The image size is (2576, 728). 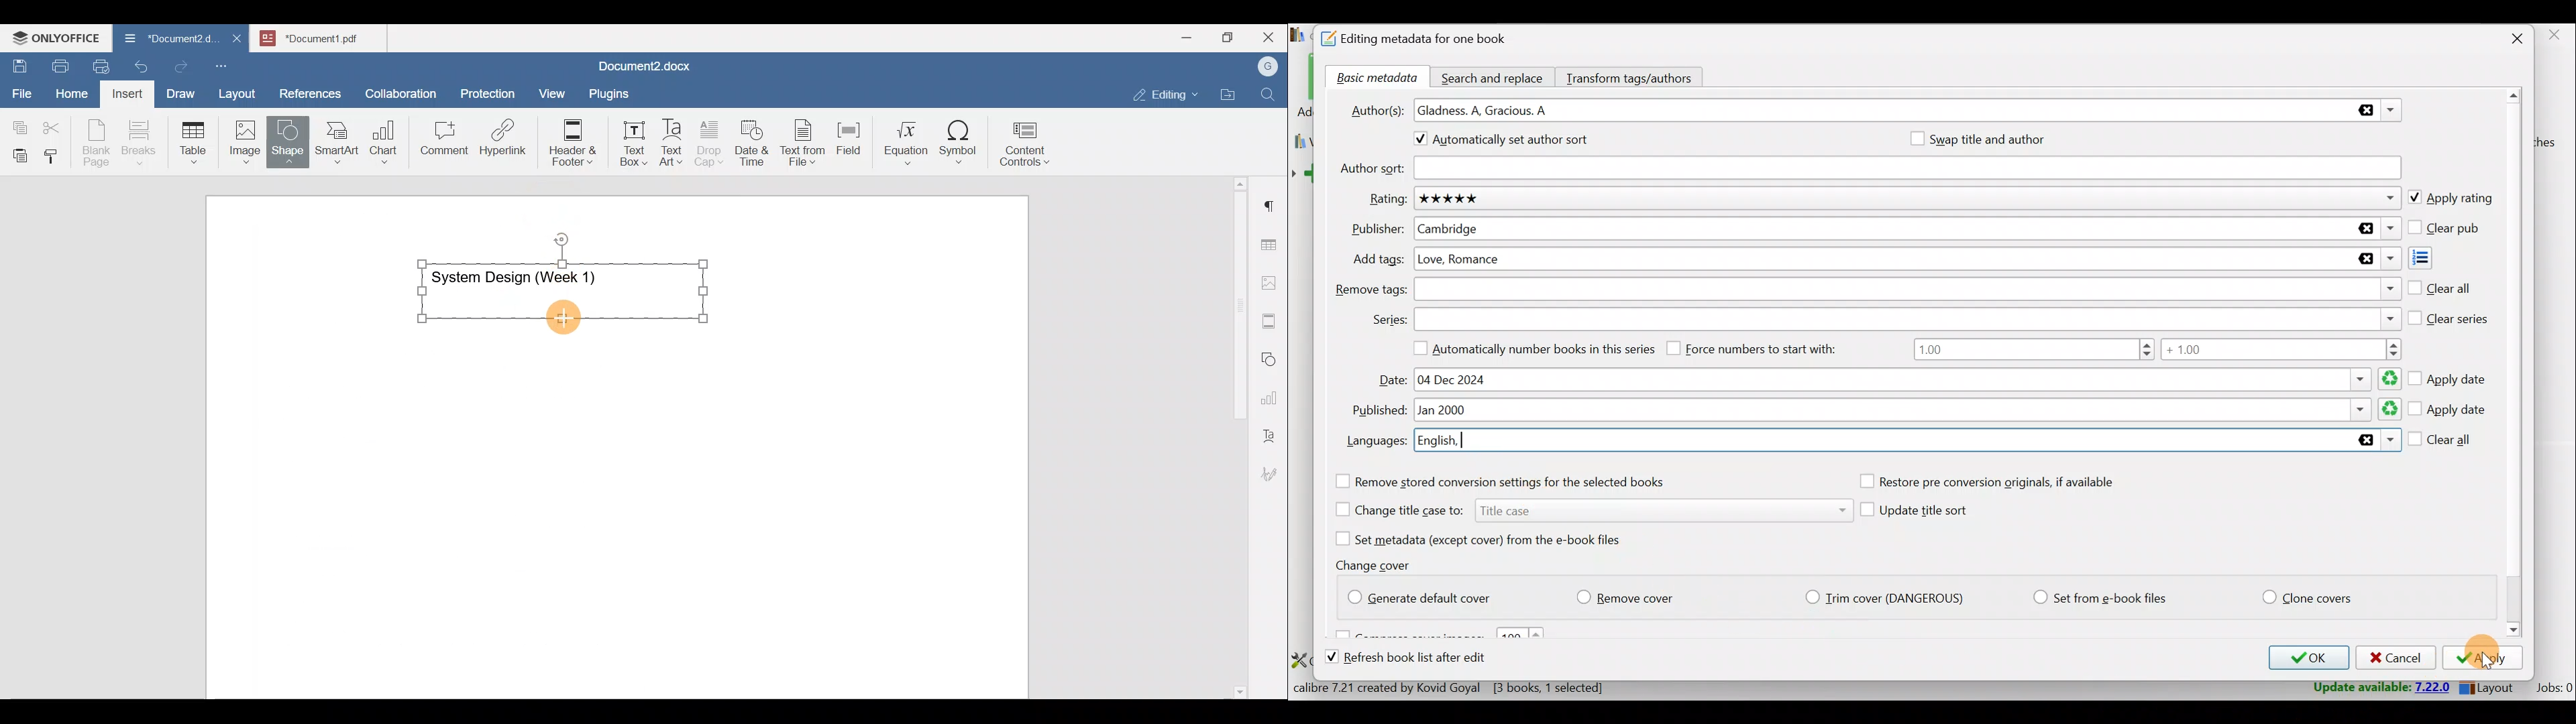 What do you see at coordinates (712, 141) in the screenshot?
I see `Drop cap` at bounding box center [712, 141].